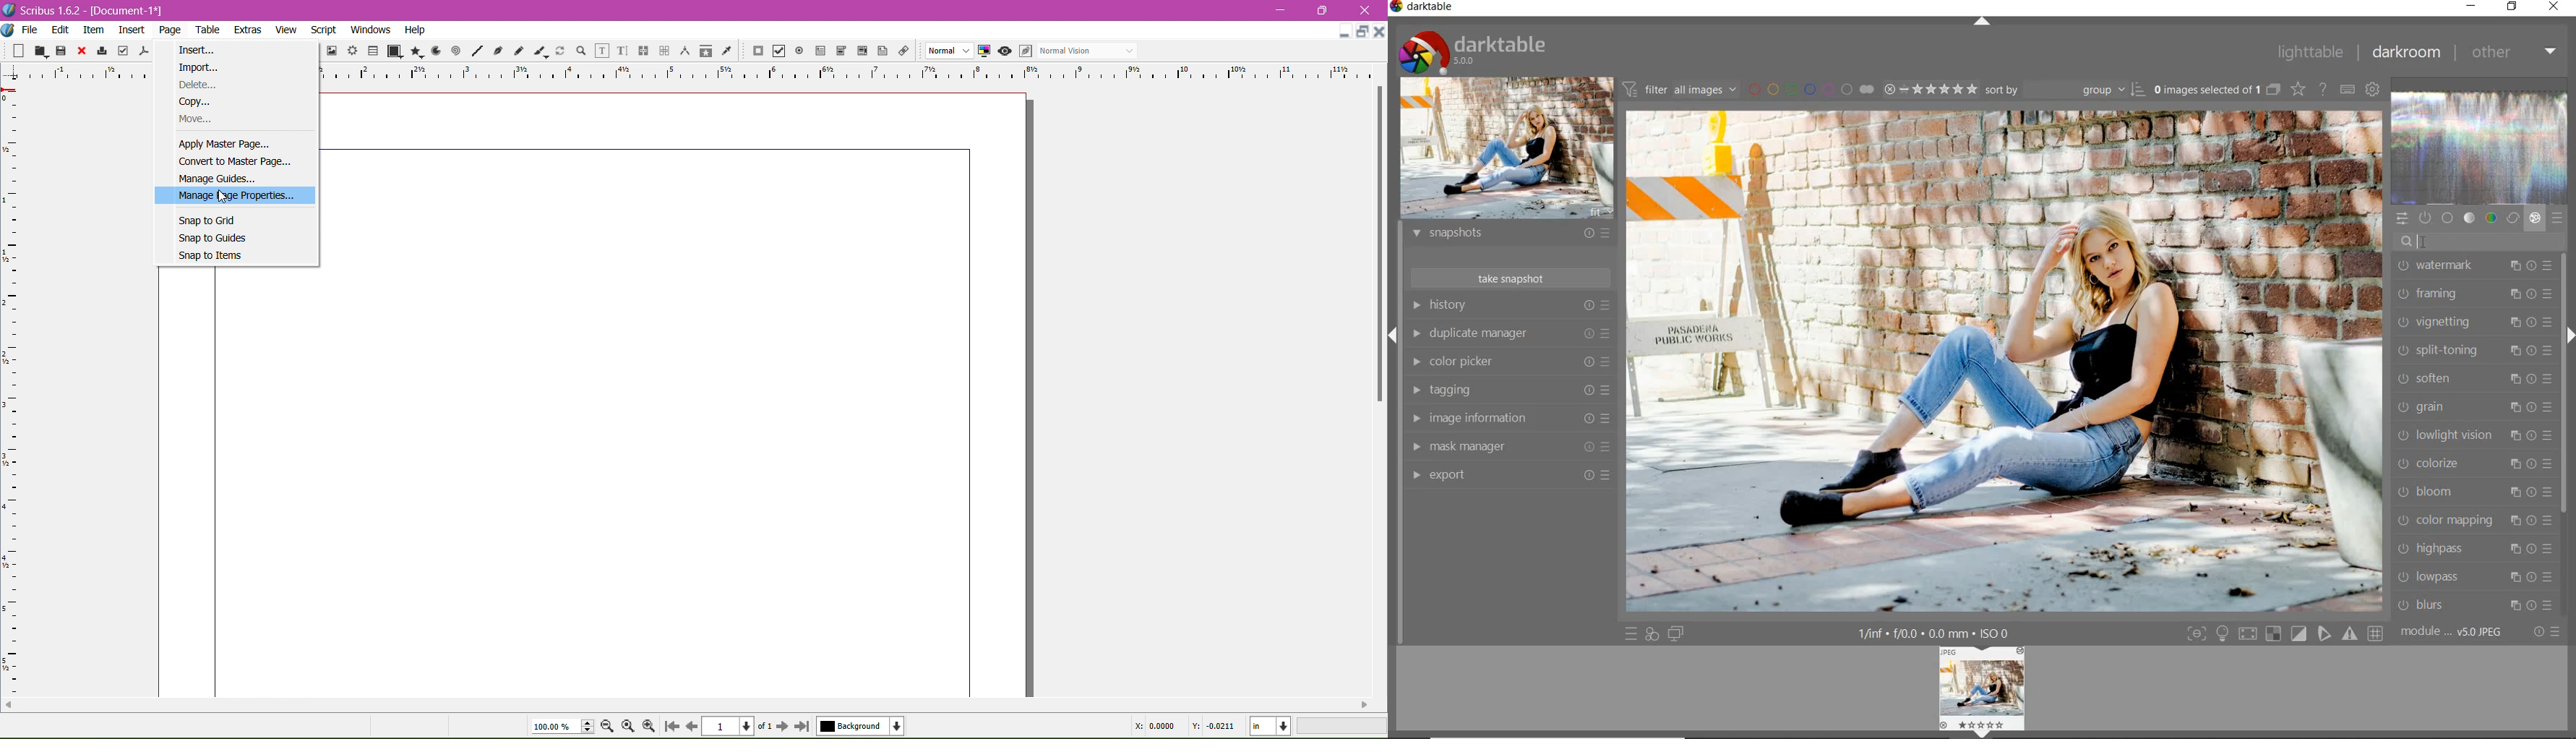  What do you see at coordinates (687, 705) in the screenshot?
I see `Horizontal Scroll Bar` at bounding box center [687, 705].